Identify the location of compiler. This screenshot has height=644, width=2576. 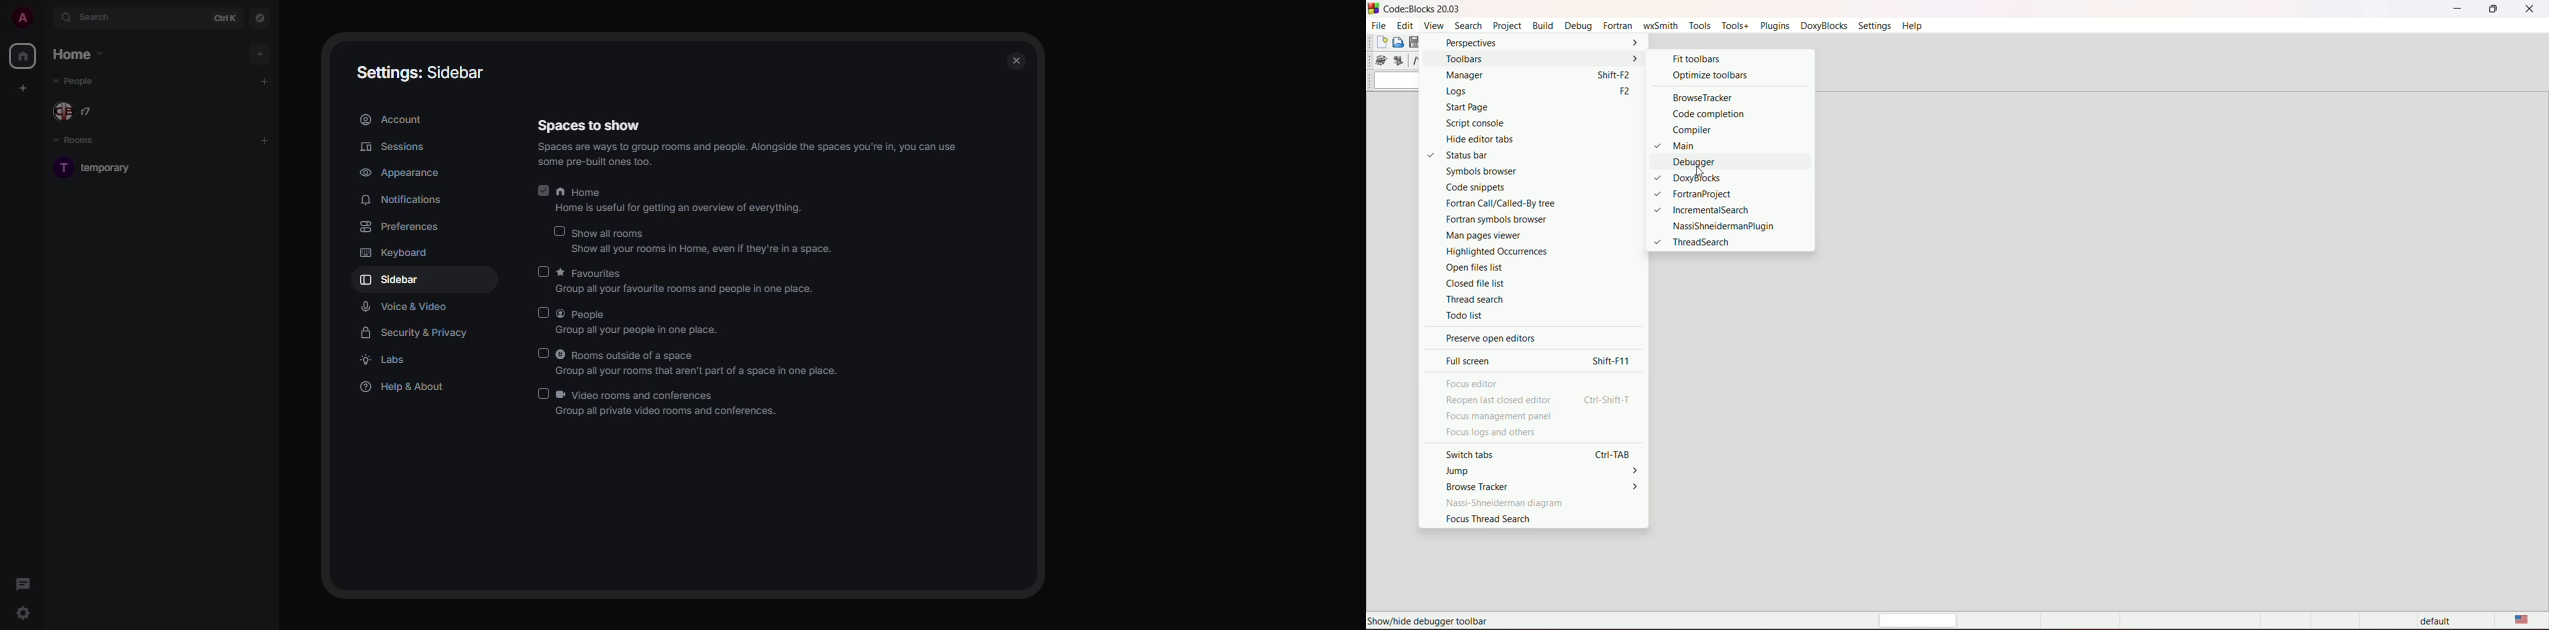
(1707, 129).